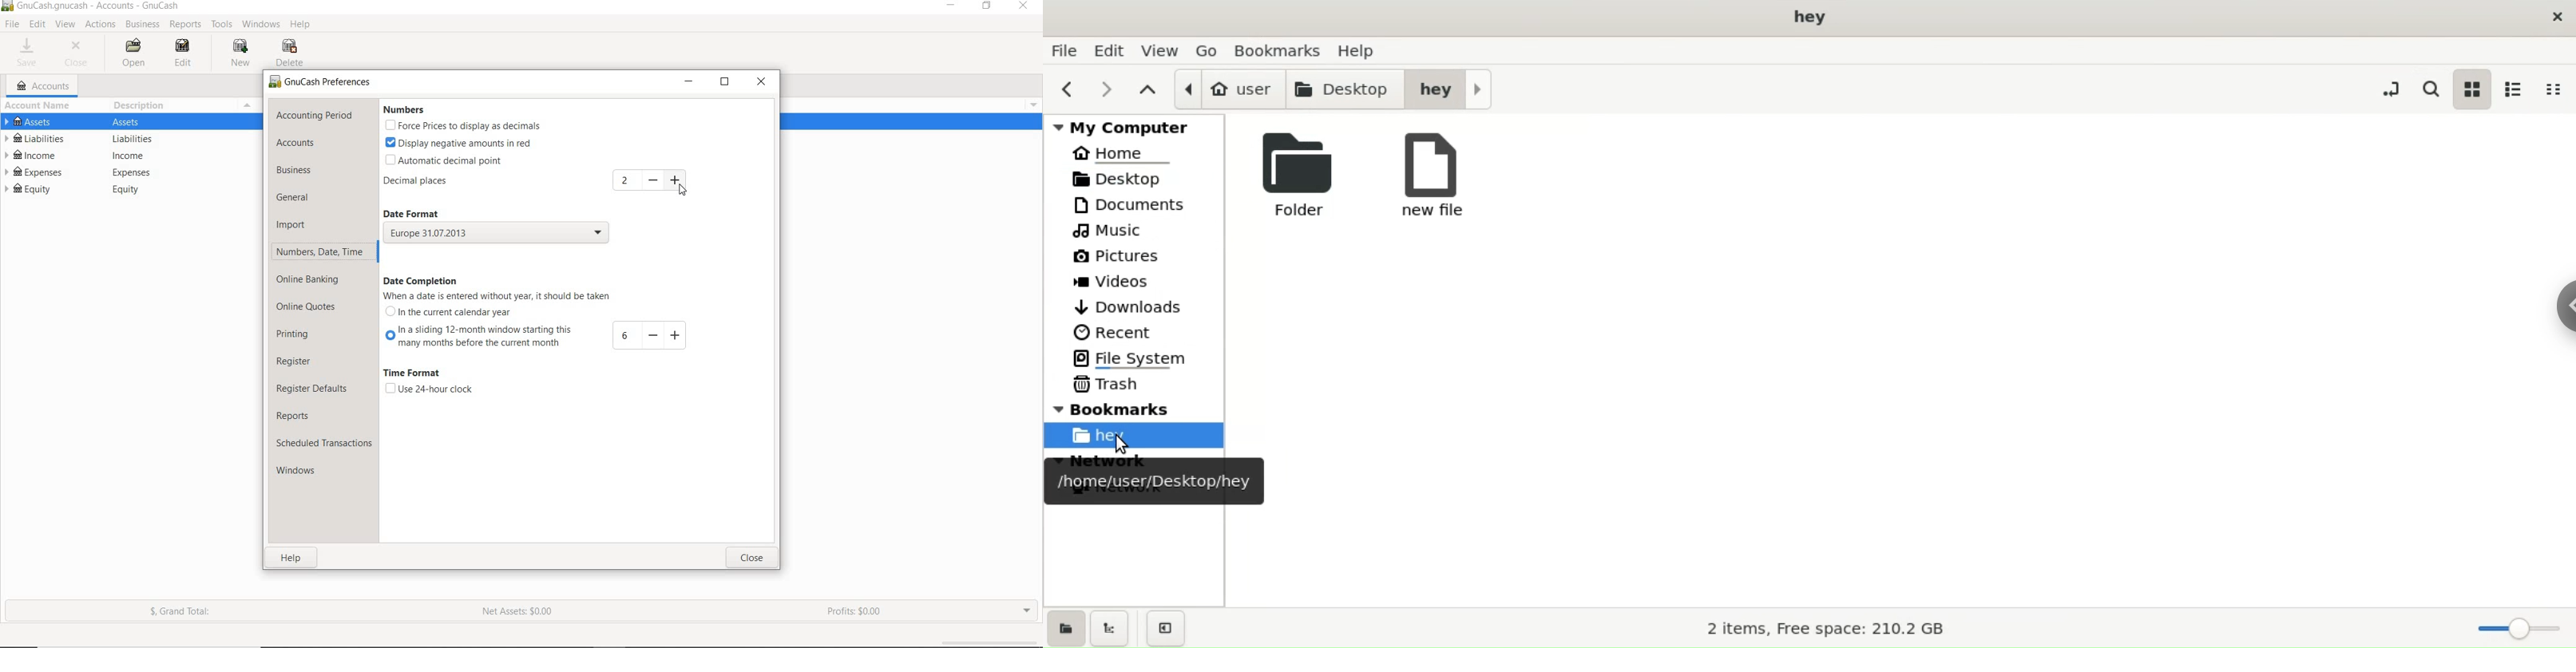 Image resolution: width=2576 pixels, height=672 pixels. Describe the element at coordinates (420, 182) in the screenshot. I see `ecimal places` at that location.